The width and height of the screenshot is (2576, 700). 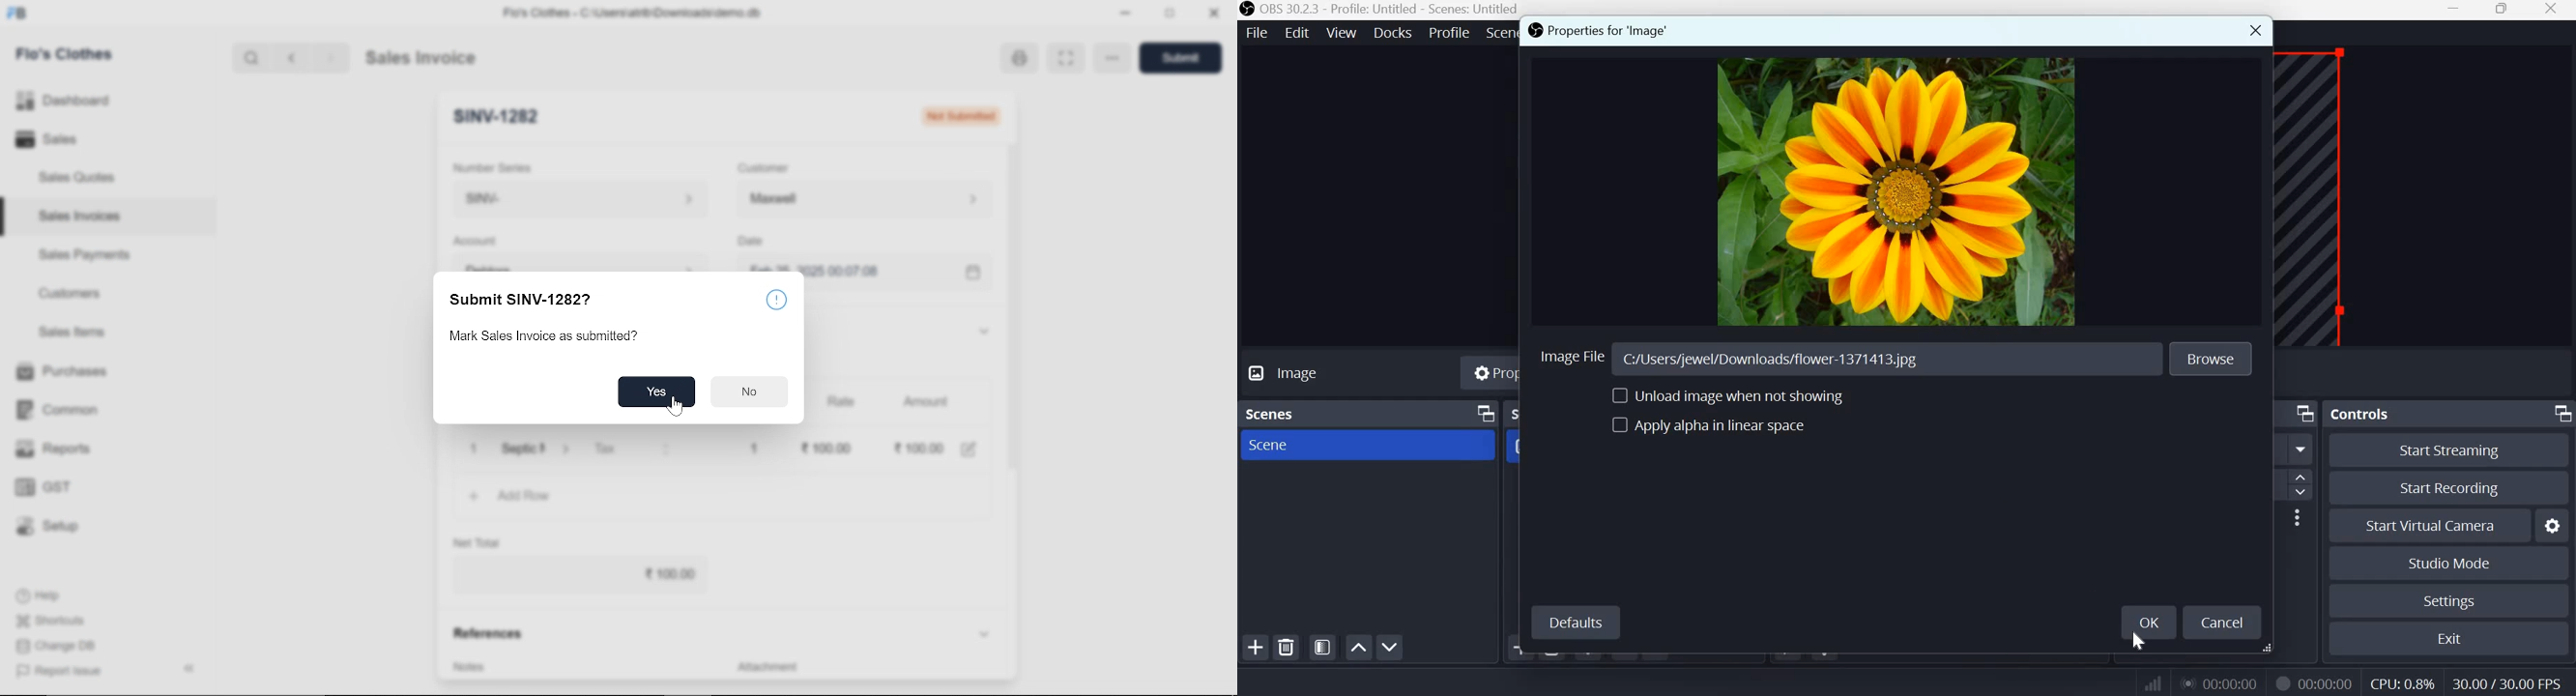 What do you see at coordinates (1718, 430) in the screenshot?
I see `apply alpha in linear space` at bounding box center [1718, 430].